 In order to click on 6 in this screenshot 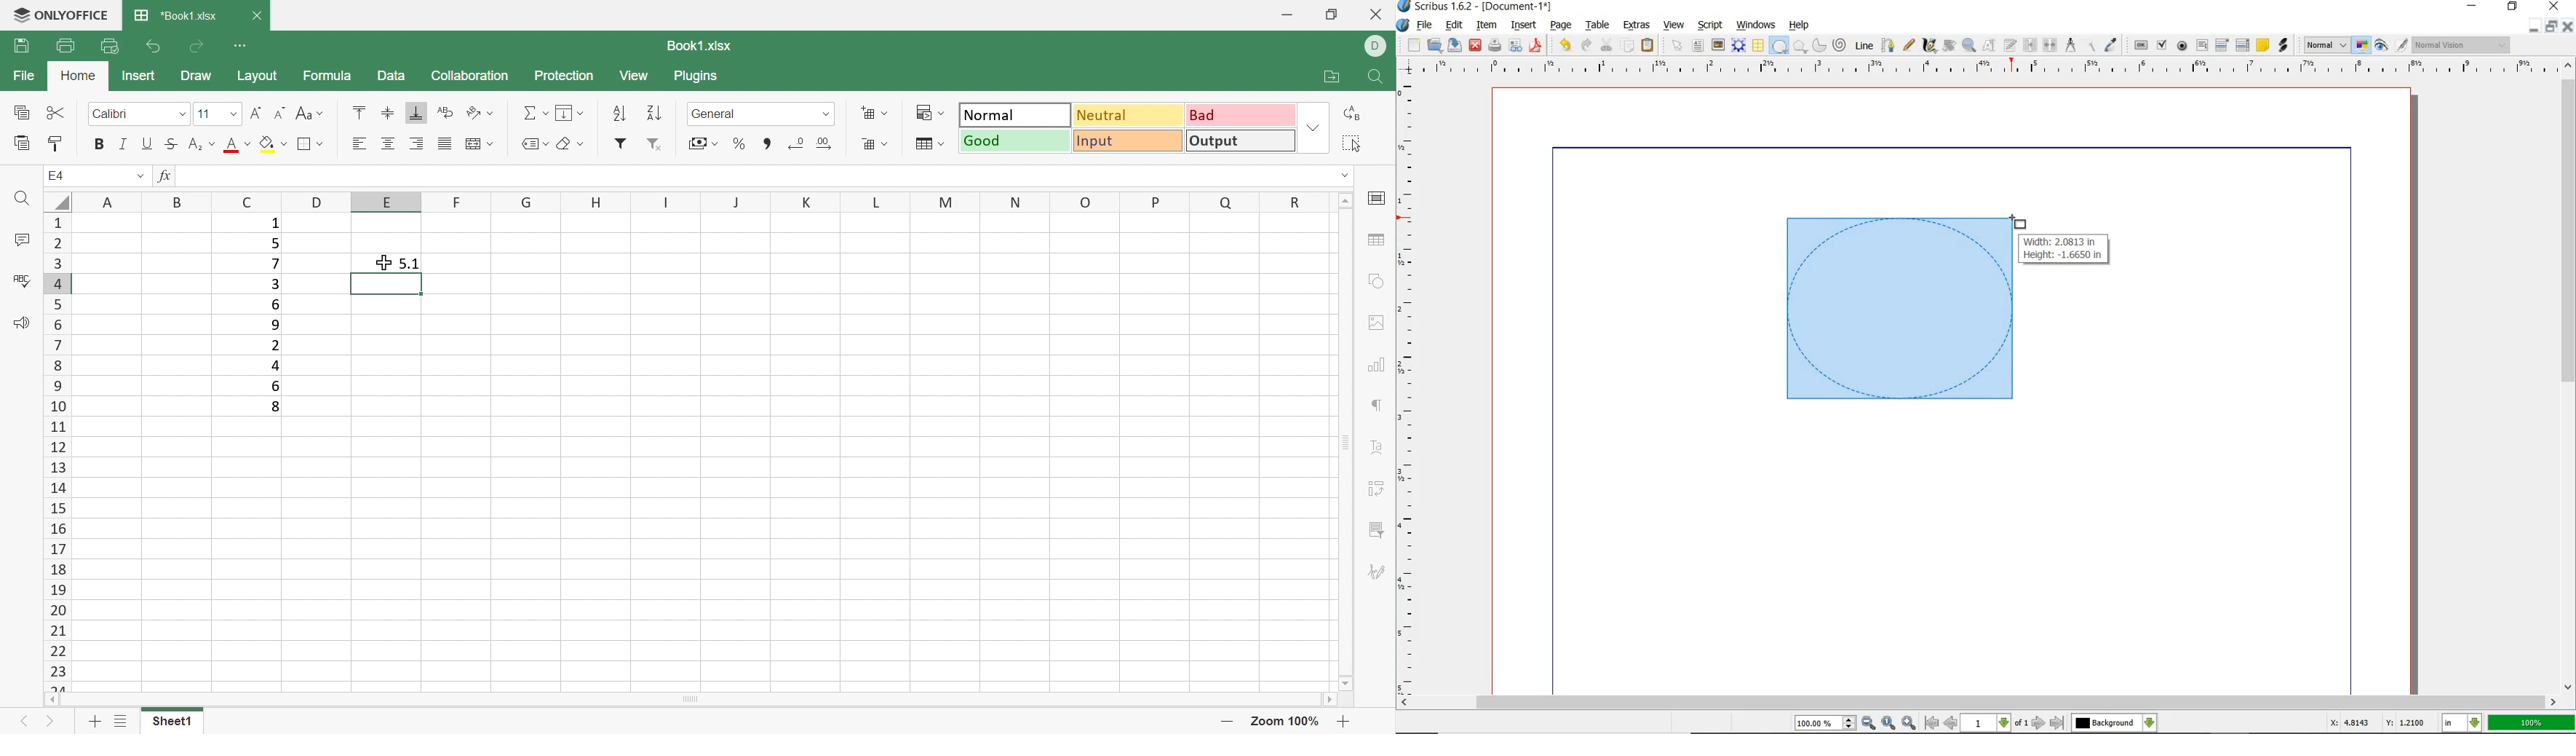, I will do `click(274, 385)`.